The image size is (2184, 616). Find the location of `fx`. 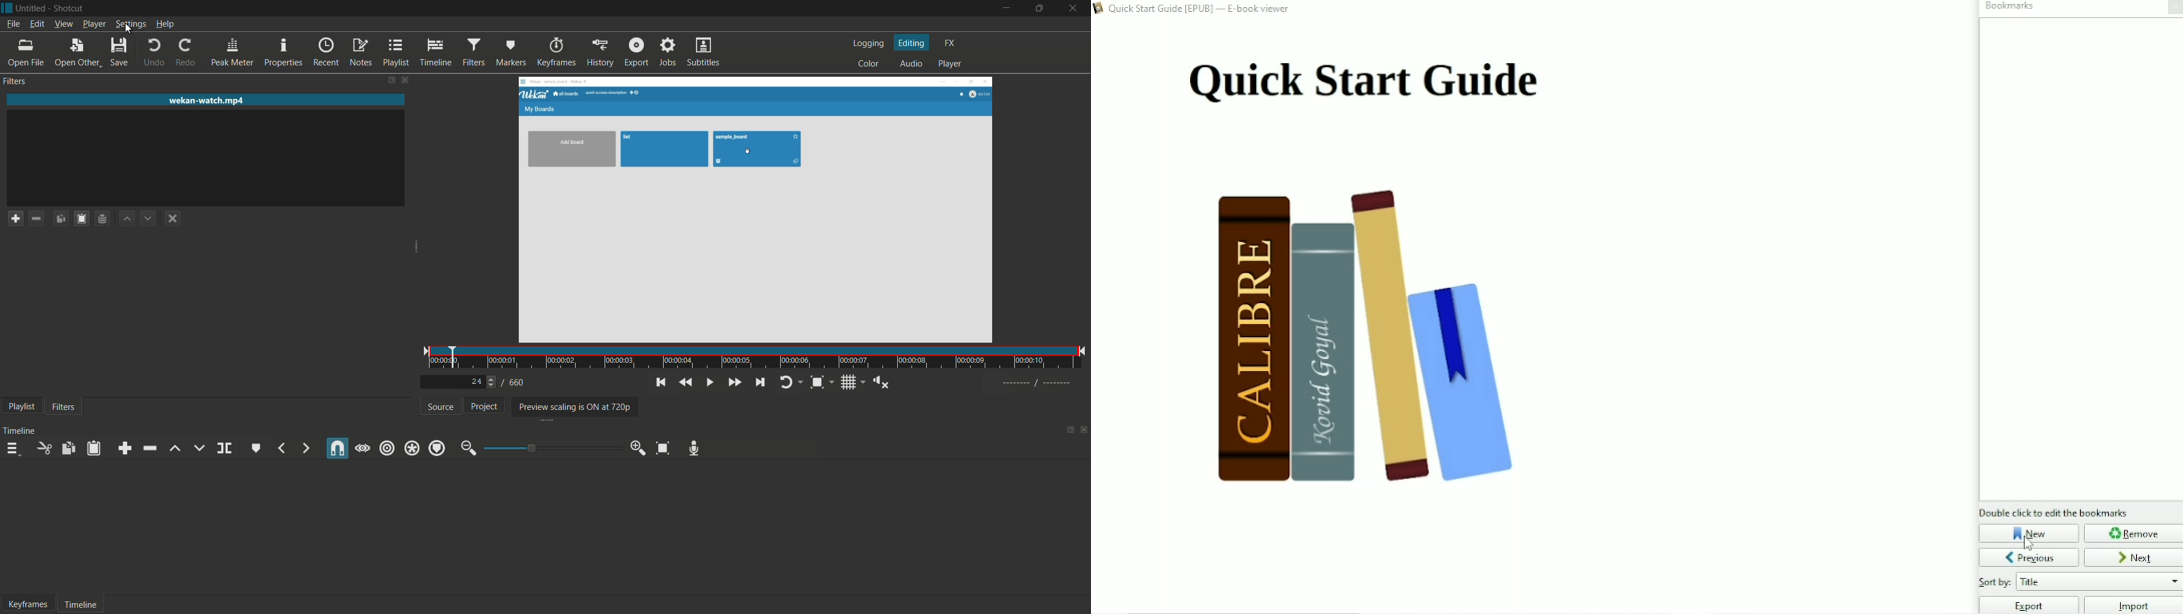

fx is located at coordinates (950, 42).